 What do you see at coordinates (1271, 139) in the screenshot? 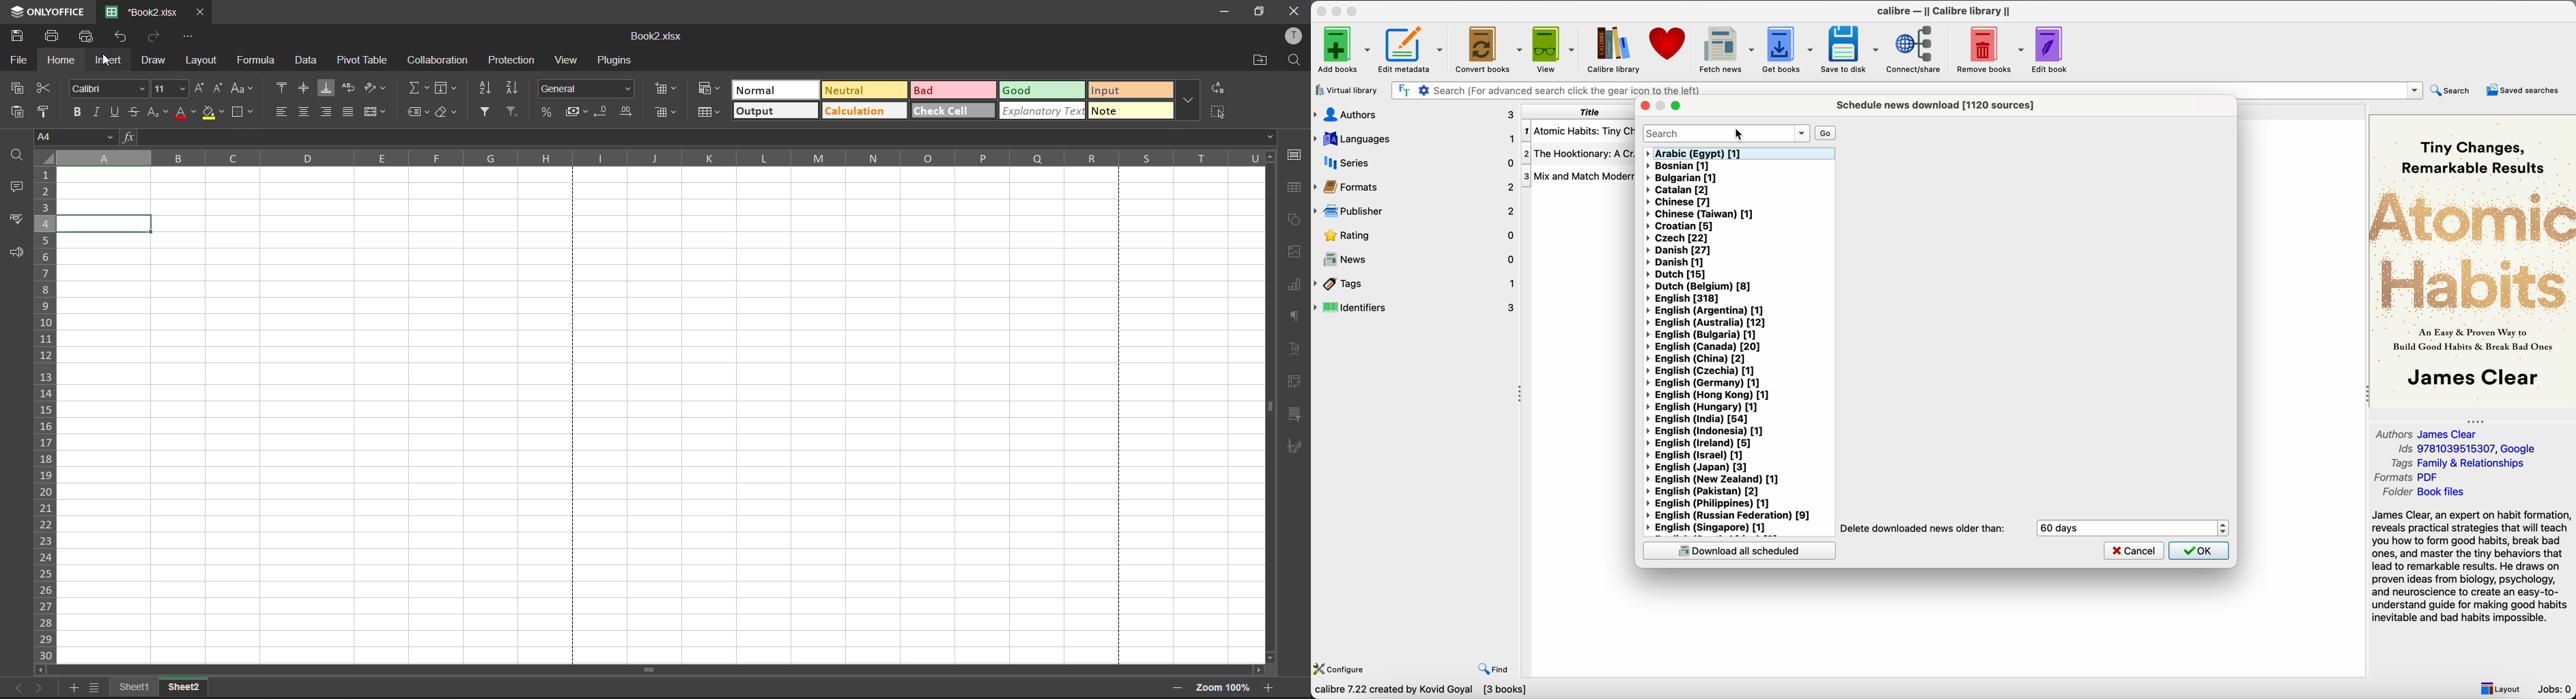
I see `down` at bounding box center [1271, 139].